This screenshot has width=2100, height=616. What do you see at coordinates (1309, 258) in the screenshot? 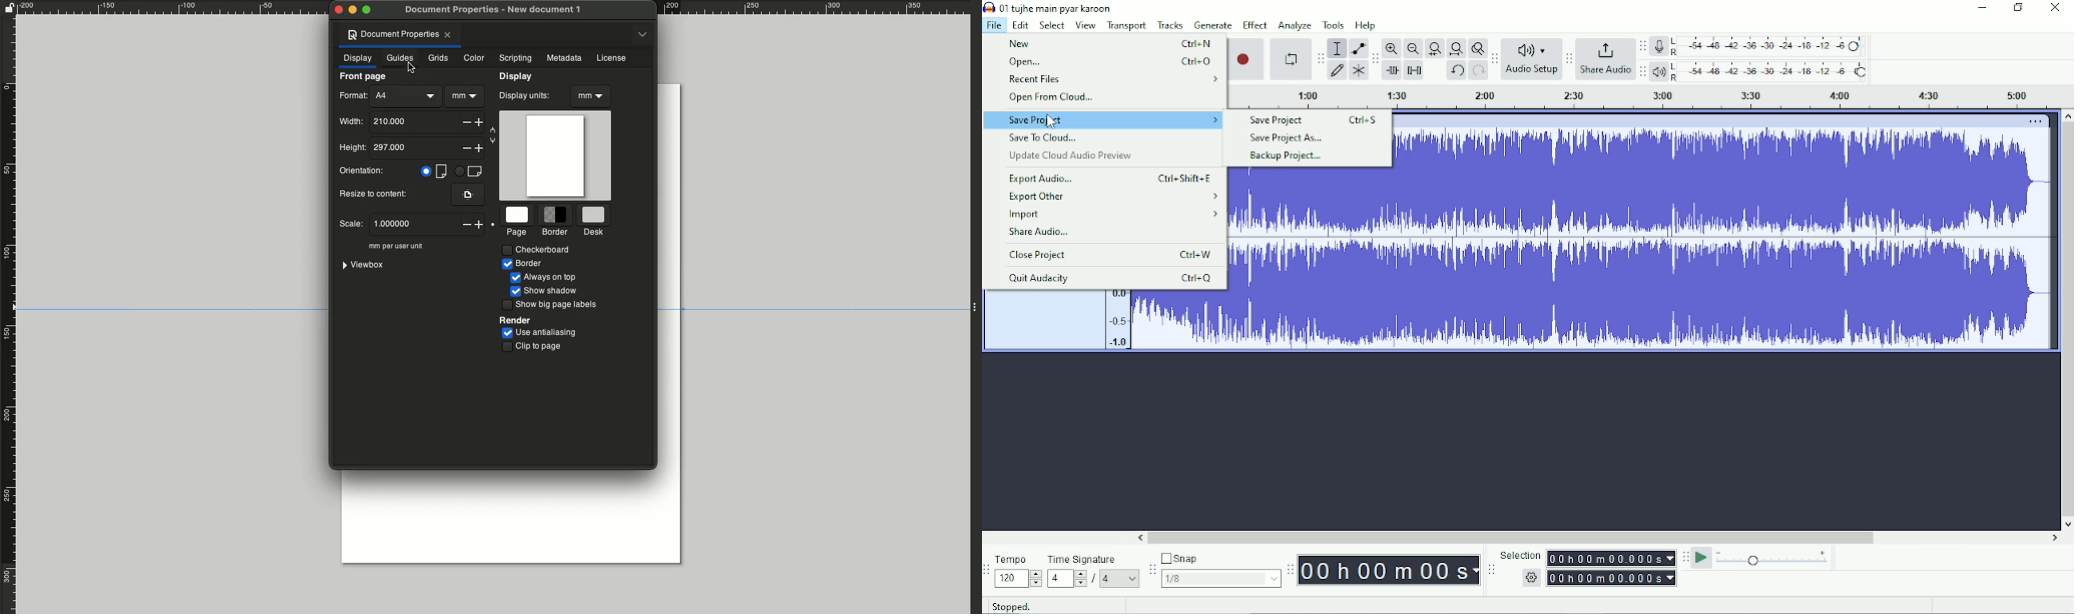
I see `Audio` at bounding box center [1309, 258].